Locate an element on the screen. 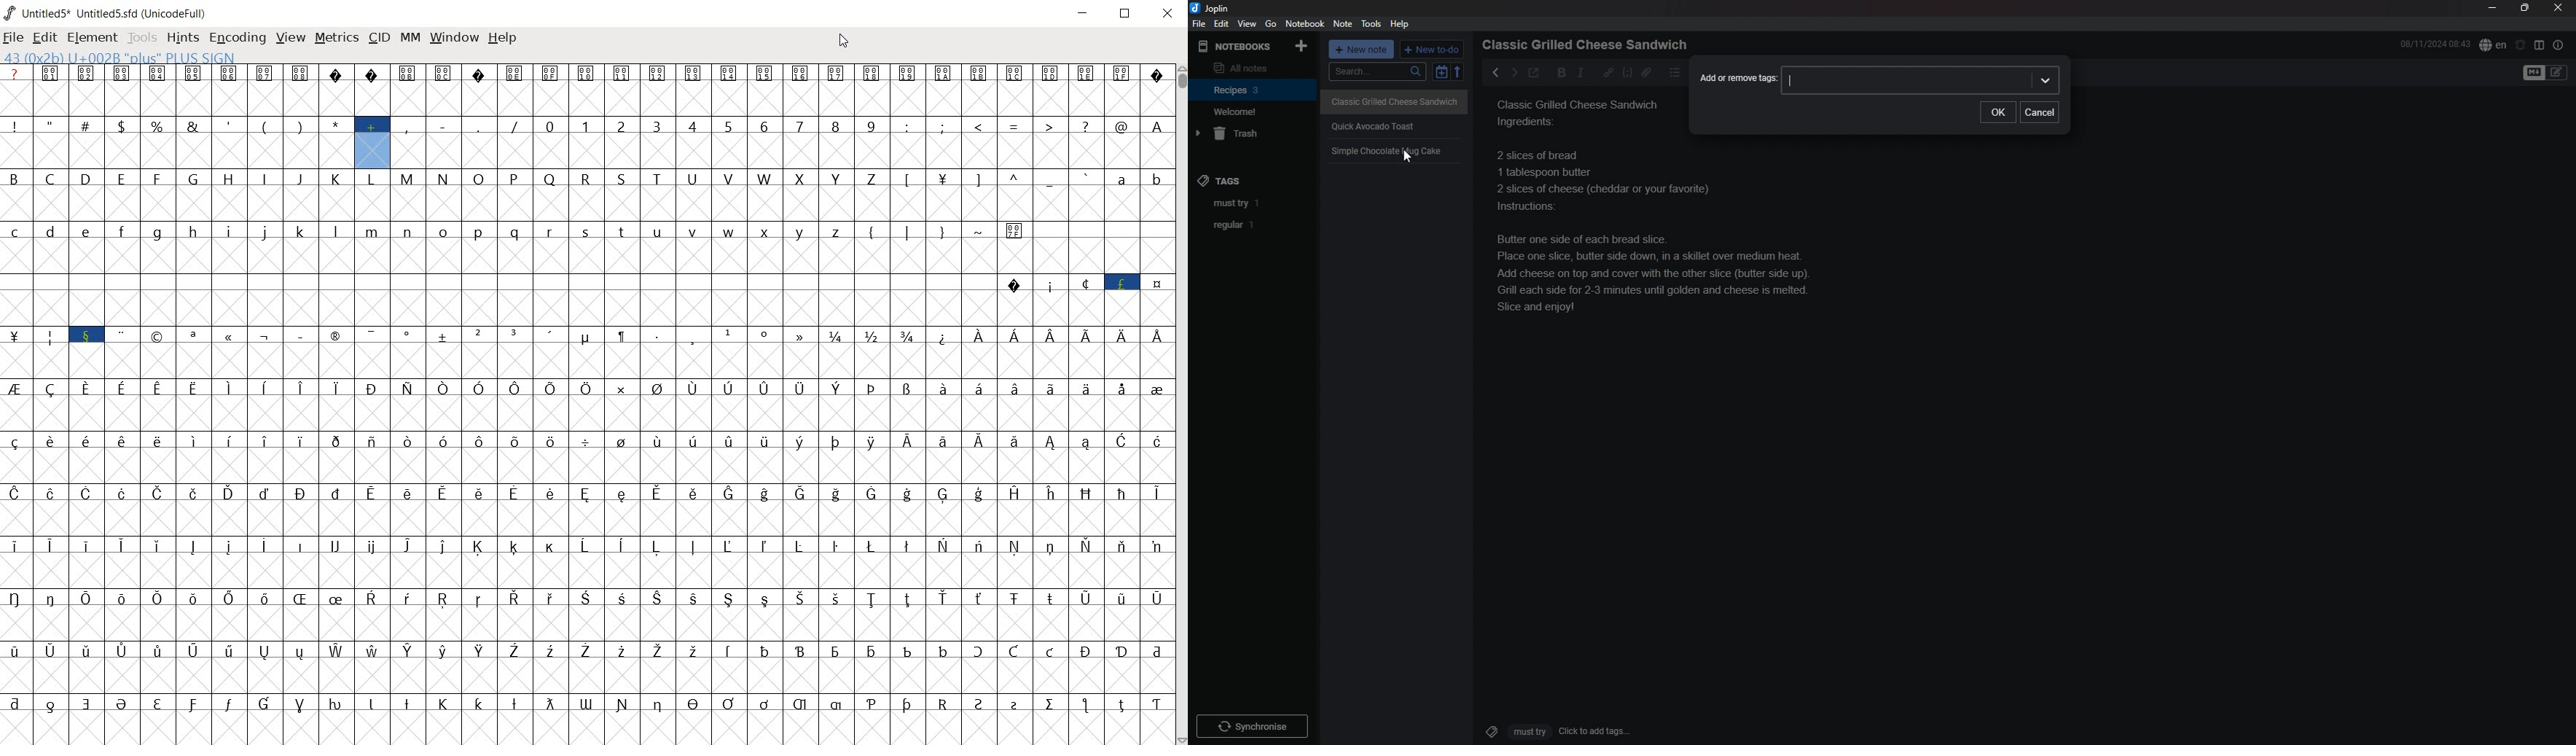 This screenshot has height=756, width=2576. glyphs is located at coordinates (591, 391).